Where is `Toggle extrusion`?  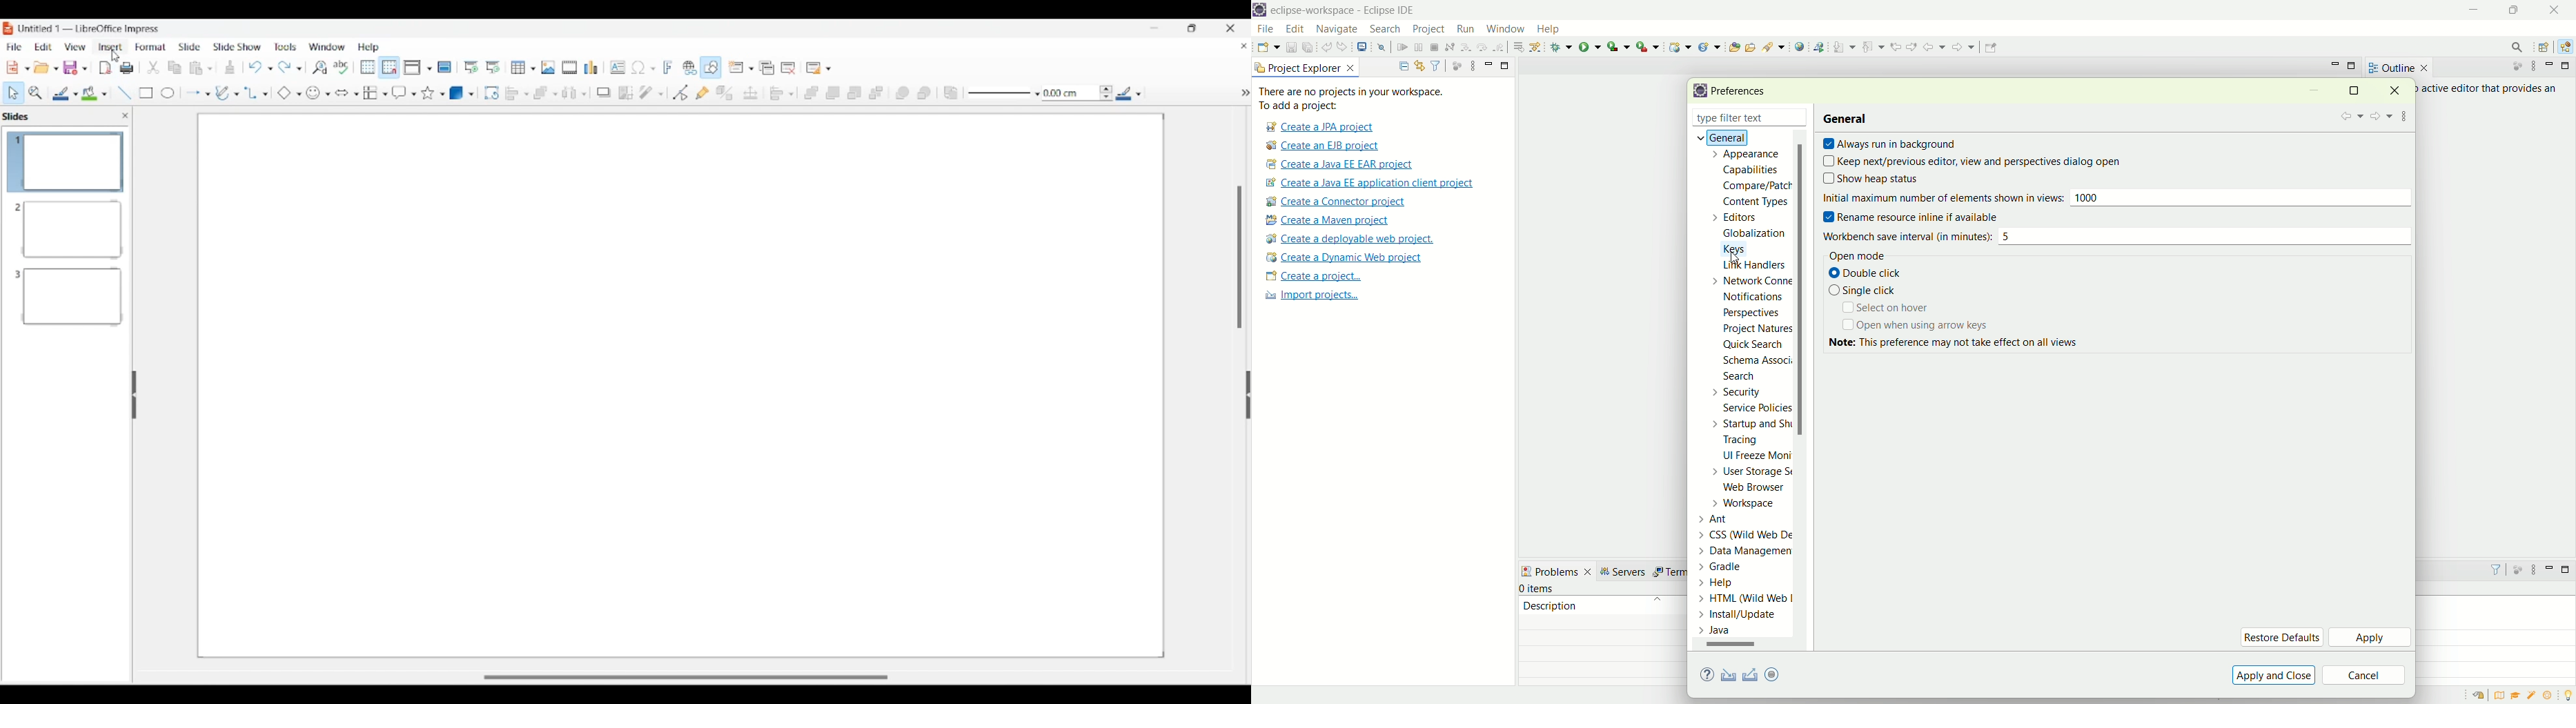 Toggle extrusion is located at coordinates (725, 93).